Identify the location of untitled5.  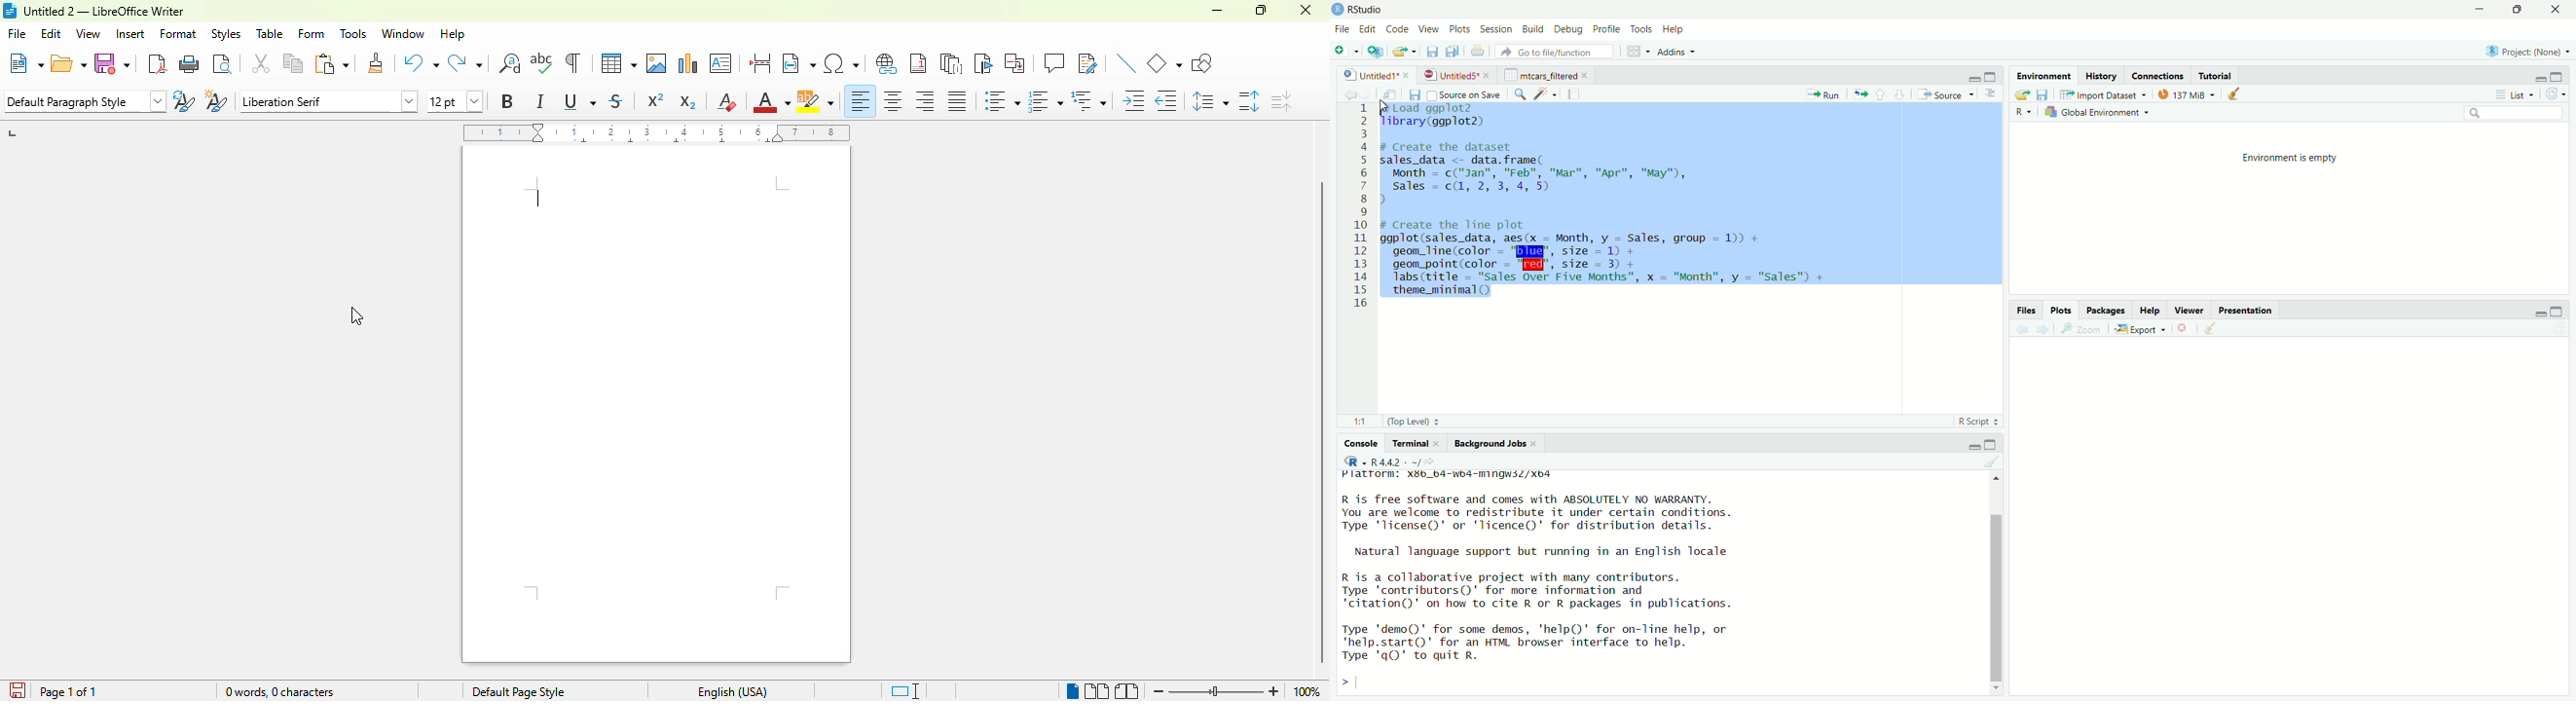
(1449, 75).